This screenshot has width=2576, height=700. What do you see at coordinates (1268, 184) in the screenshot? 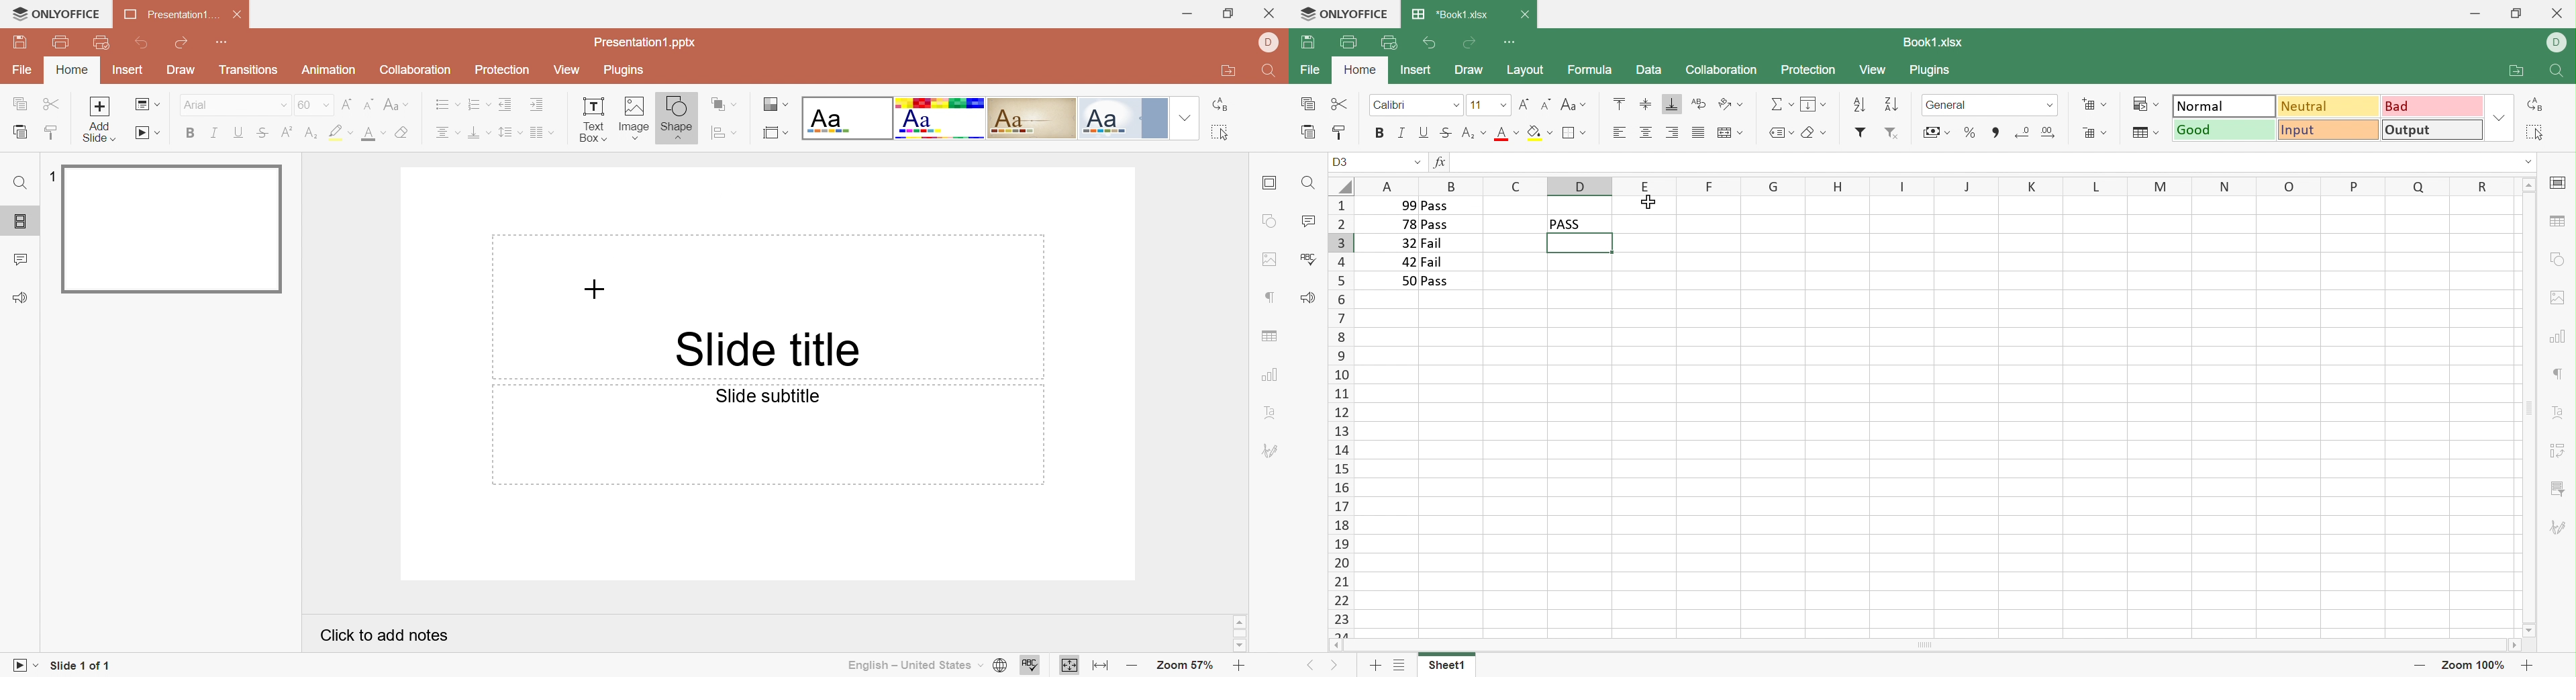
I see `Slide settings` at bounding box center [1268, 184].